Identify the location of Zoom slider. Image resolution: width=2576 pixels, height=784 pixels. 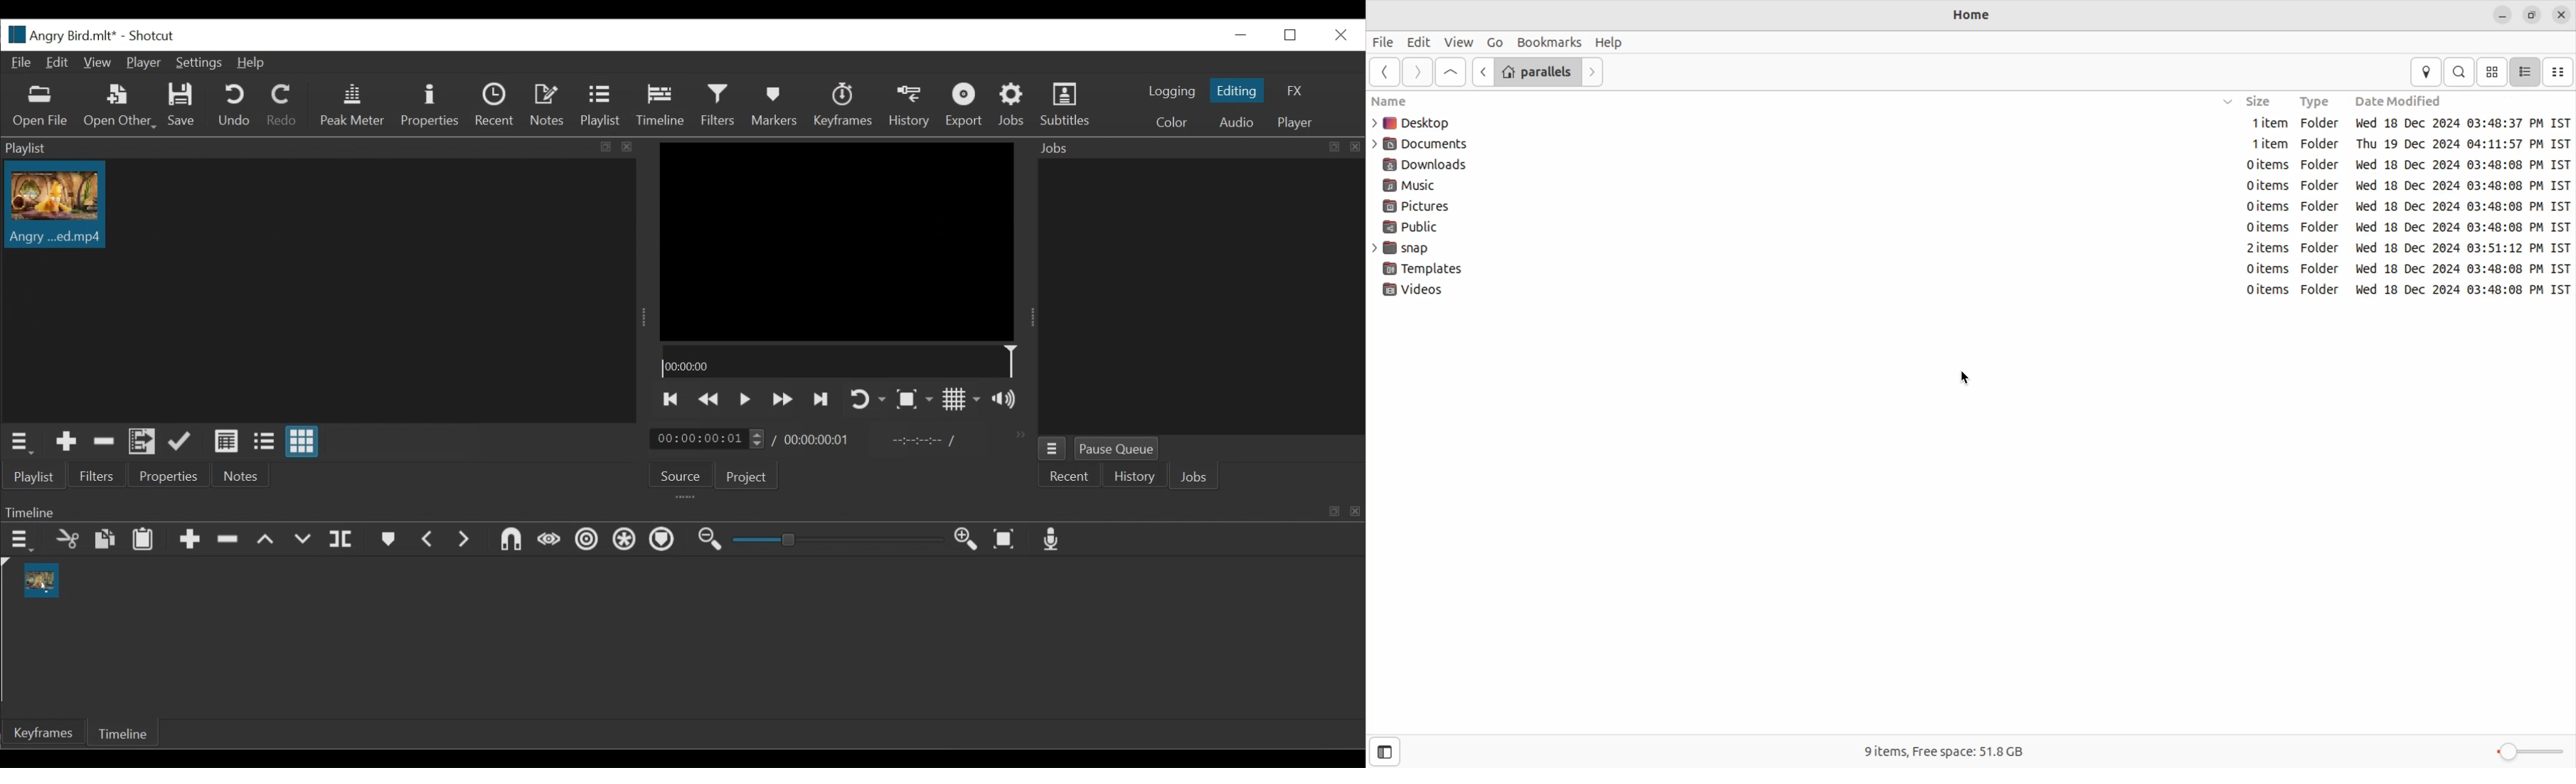
(834, 541).